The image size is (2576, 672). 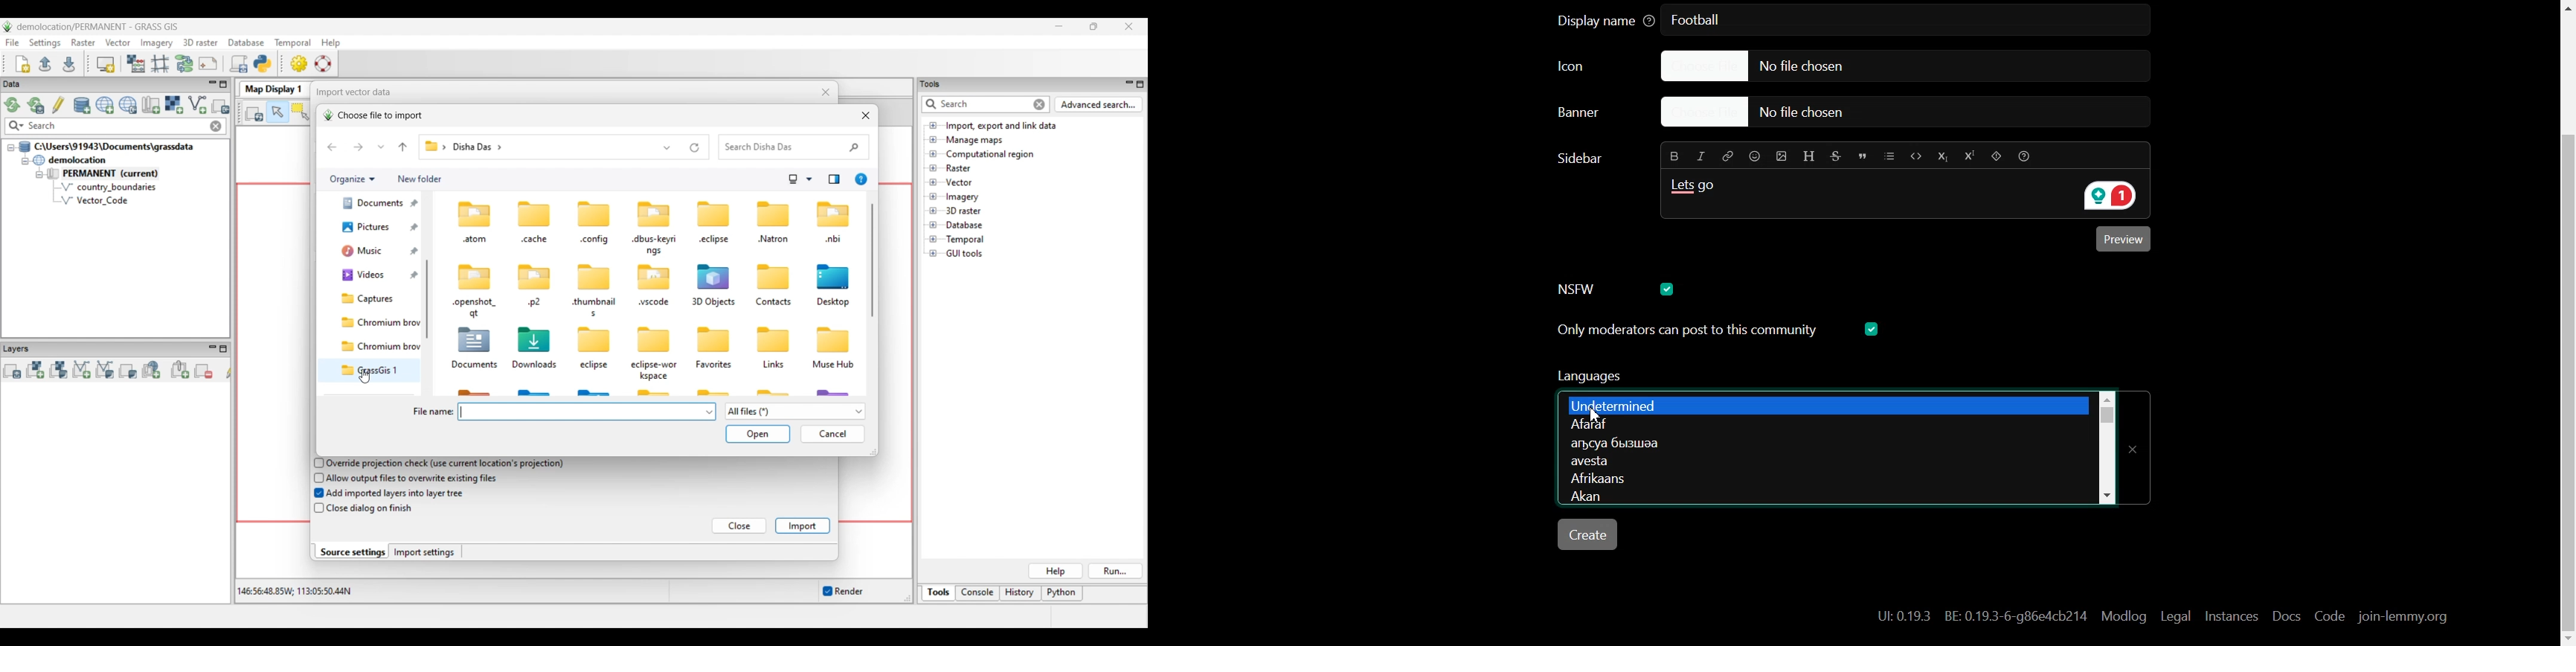 What do you see at coordinates (1837, 155) in the screenshot?
I see `Strikethrough` at bounding box center [1837, 155].